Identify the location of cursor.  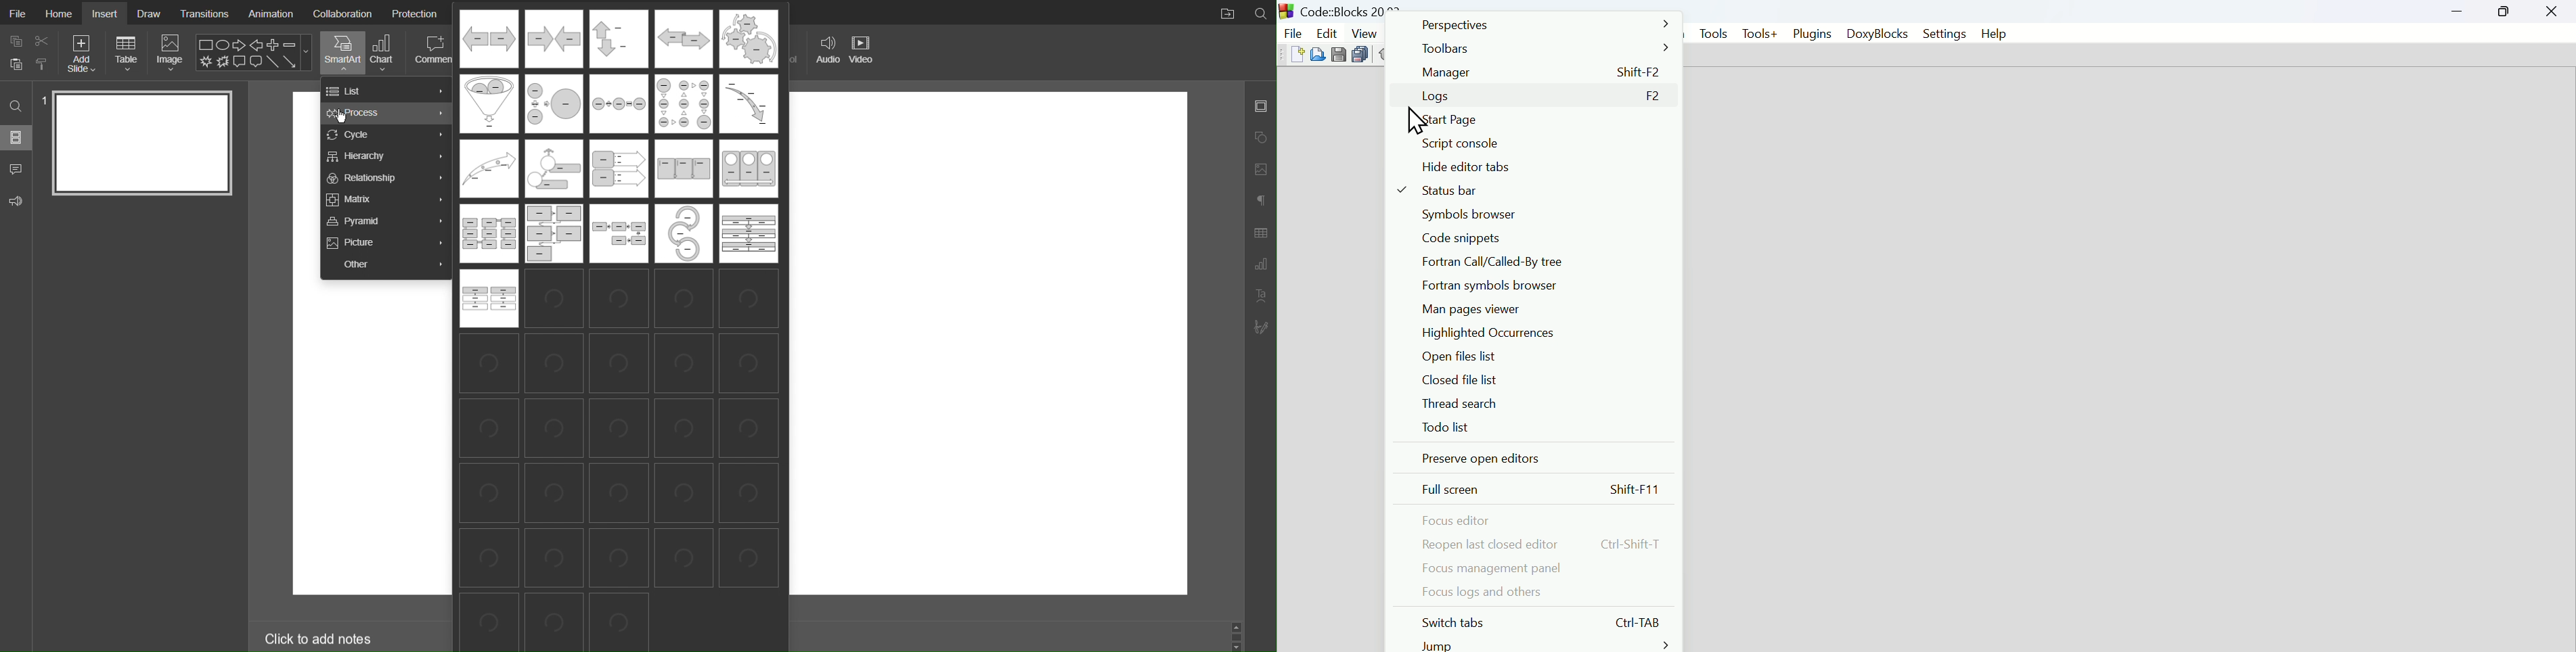
(339, 118).